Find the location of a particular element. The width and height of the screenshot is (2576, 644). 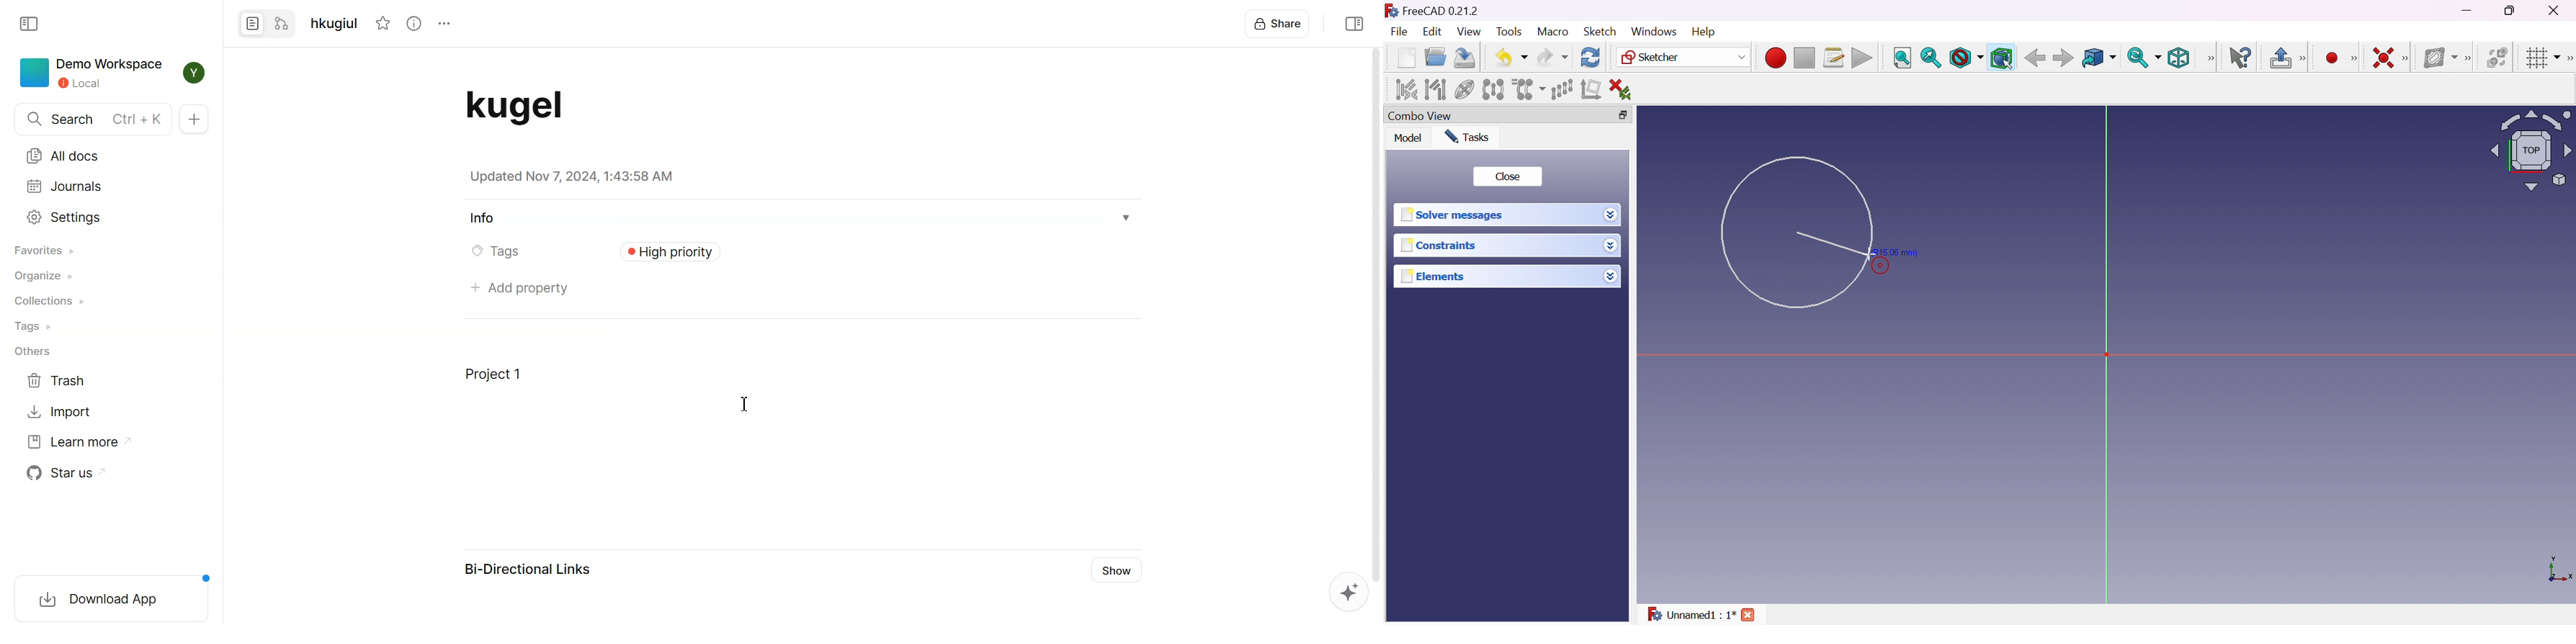

Info is located at coordinates (479, 217).